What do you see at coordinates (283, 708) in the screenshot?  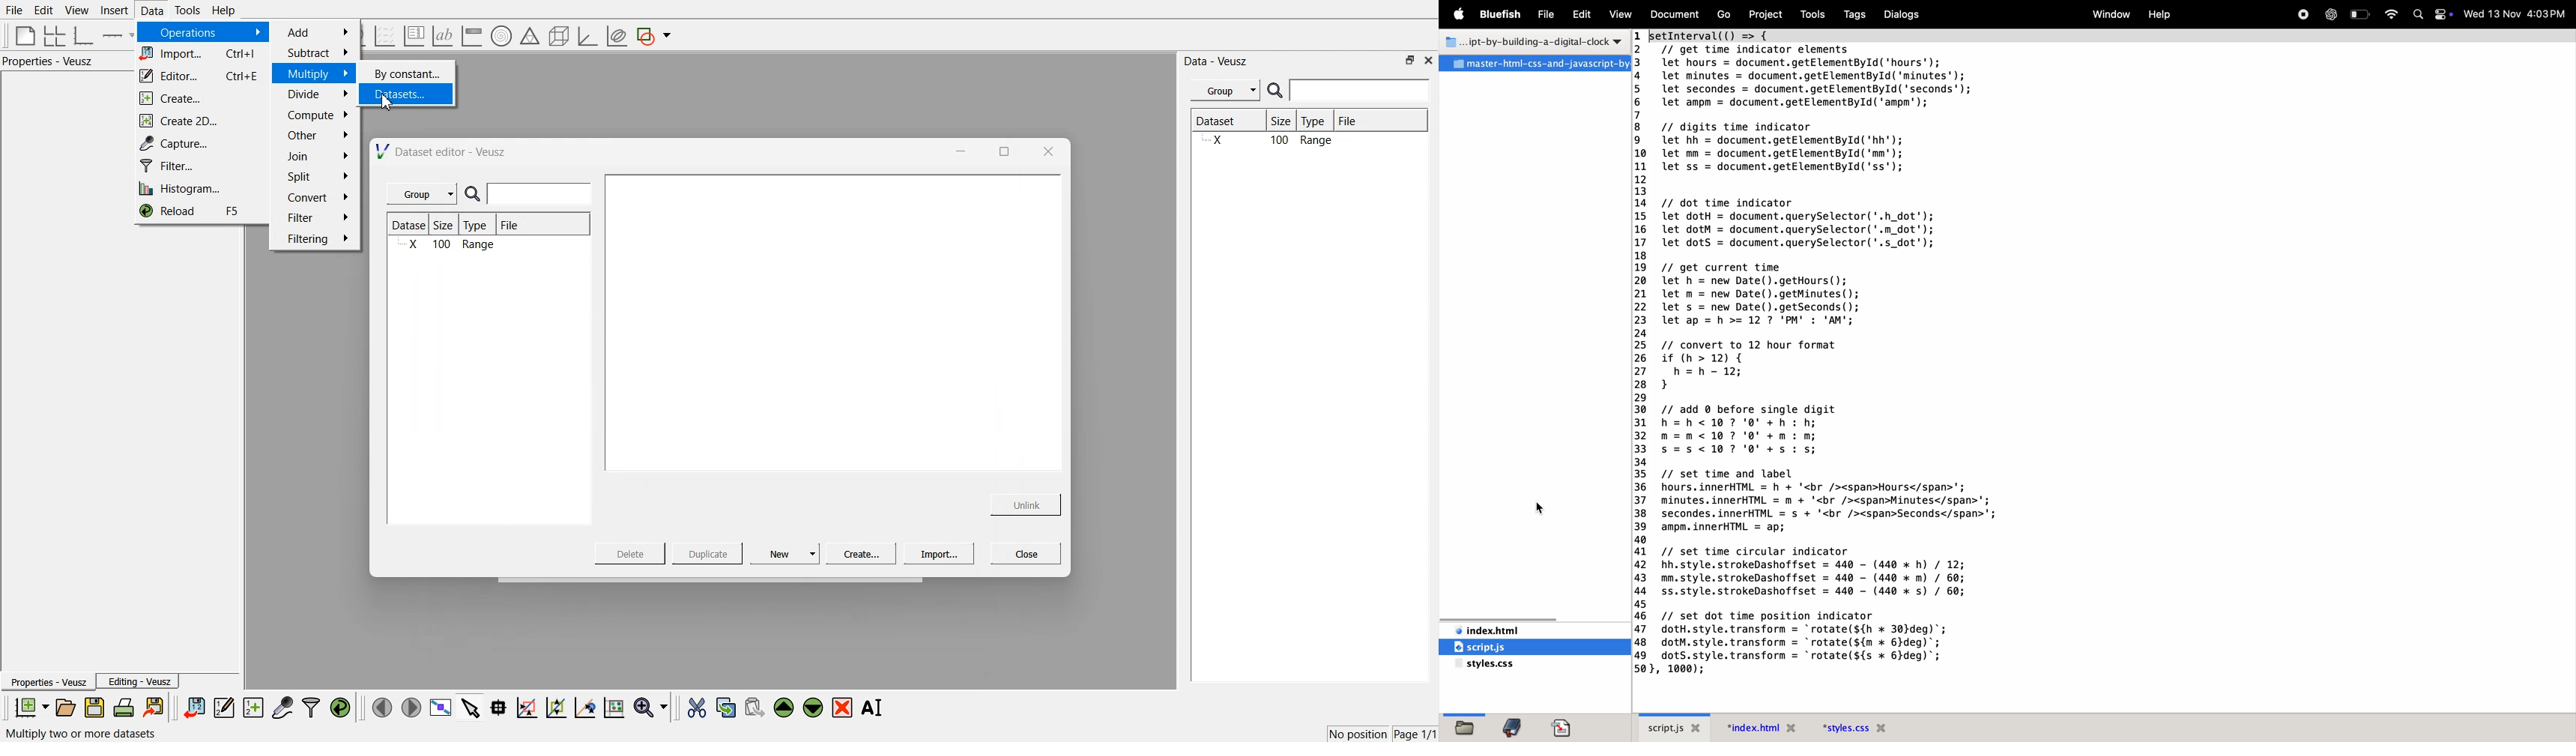 I see `capture data points` at bounding box center [283, 708].